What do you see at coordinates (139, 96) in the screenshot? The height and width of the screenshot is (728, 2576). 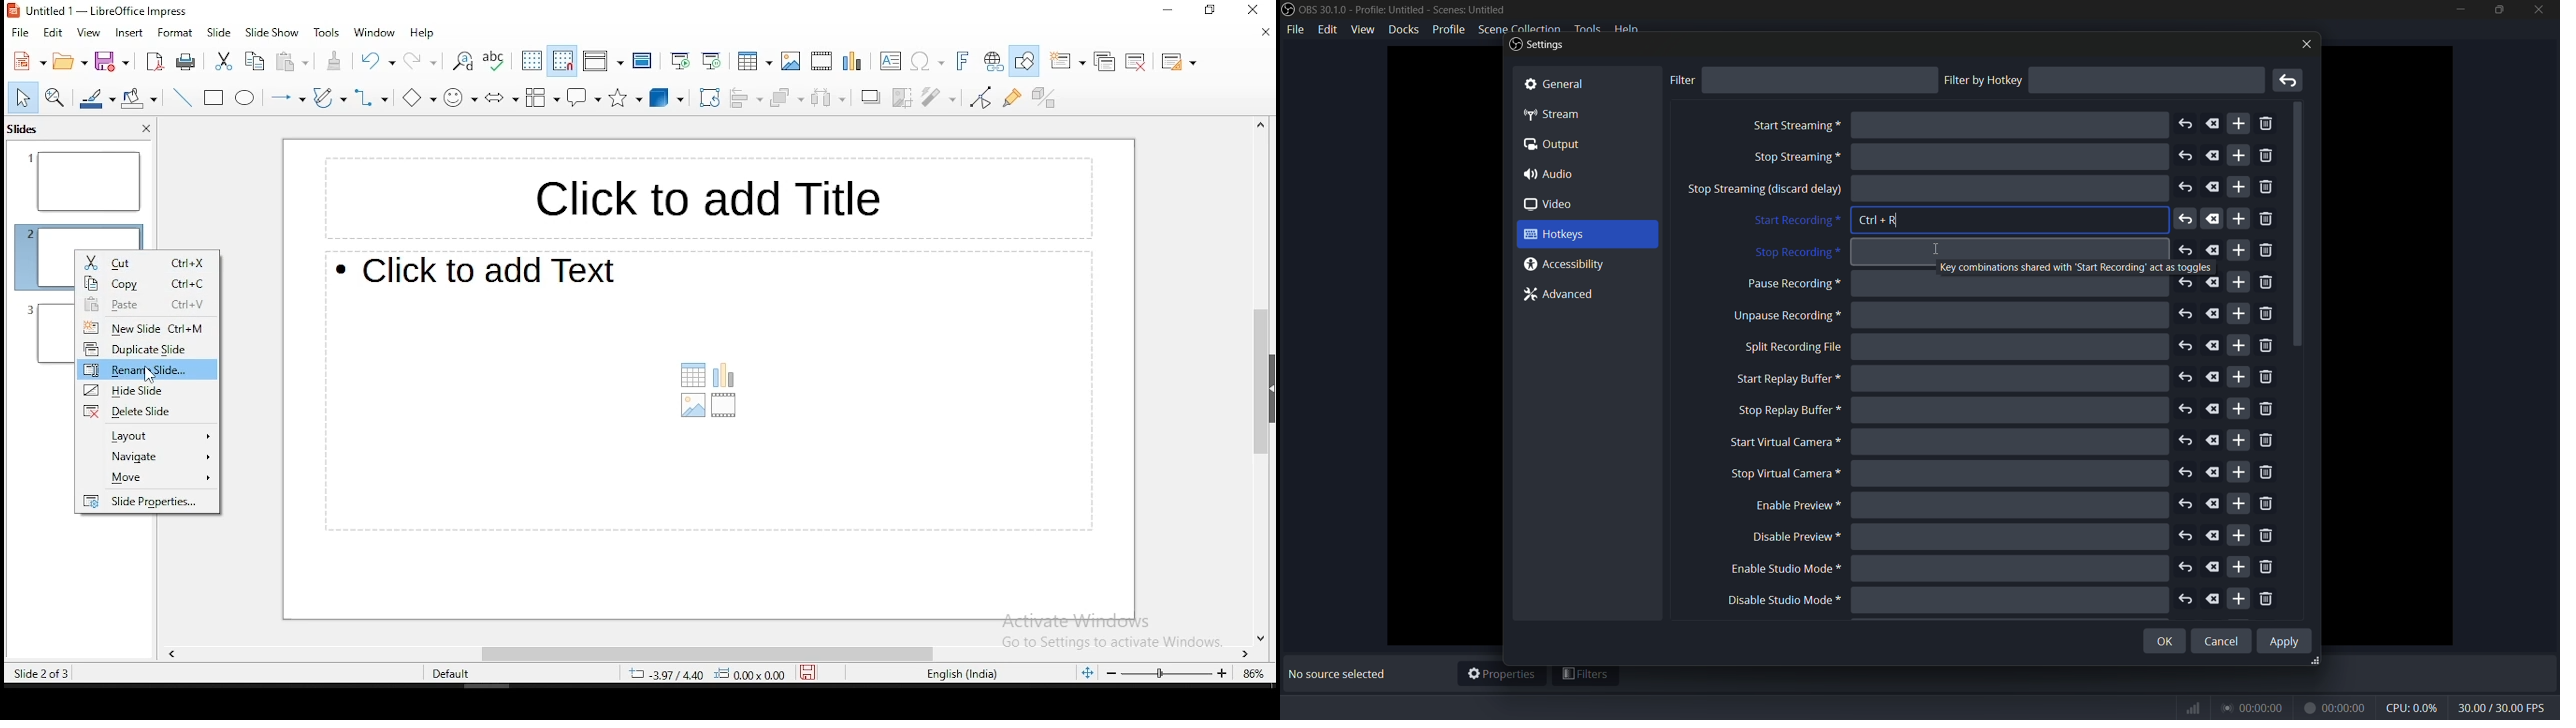 I see `paint bucket tool` at bounding box center [139, 96].